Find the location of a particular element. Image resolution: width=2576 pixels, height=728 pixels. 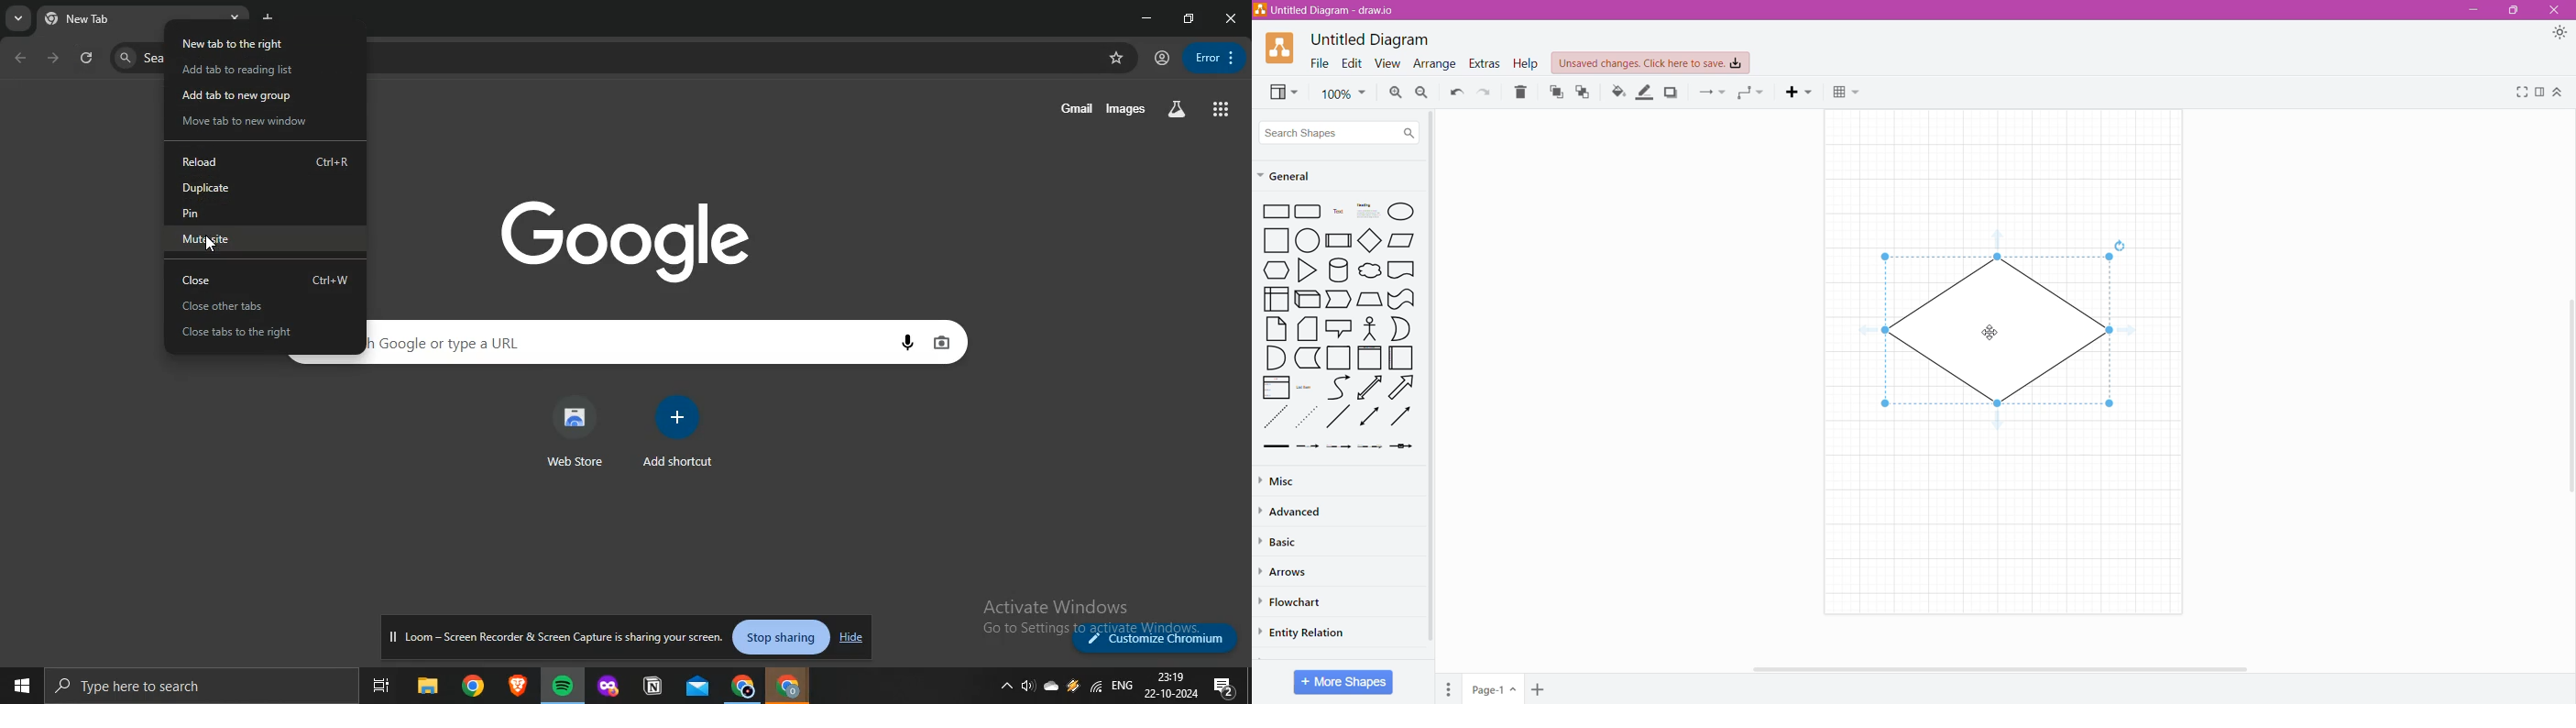

Zoom is located at coordinates (1344, 95).